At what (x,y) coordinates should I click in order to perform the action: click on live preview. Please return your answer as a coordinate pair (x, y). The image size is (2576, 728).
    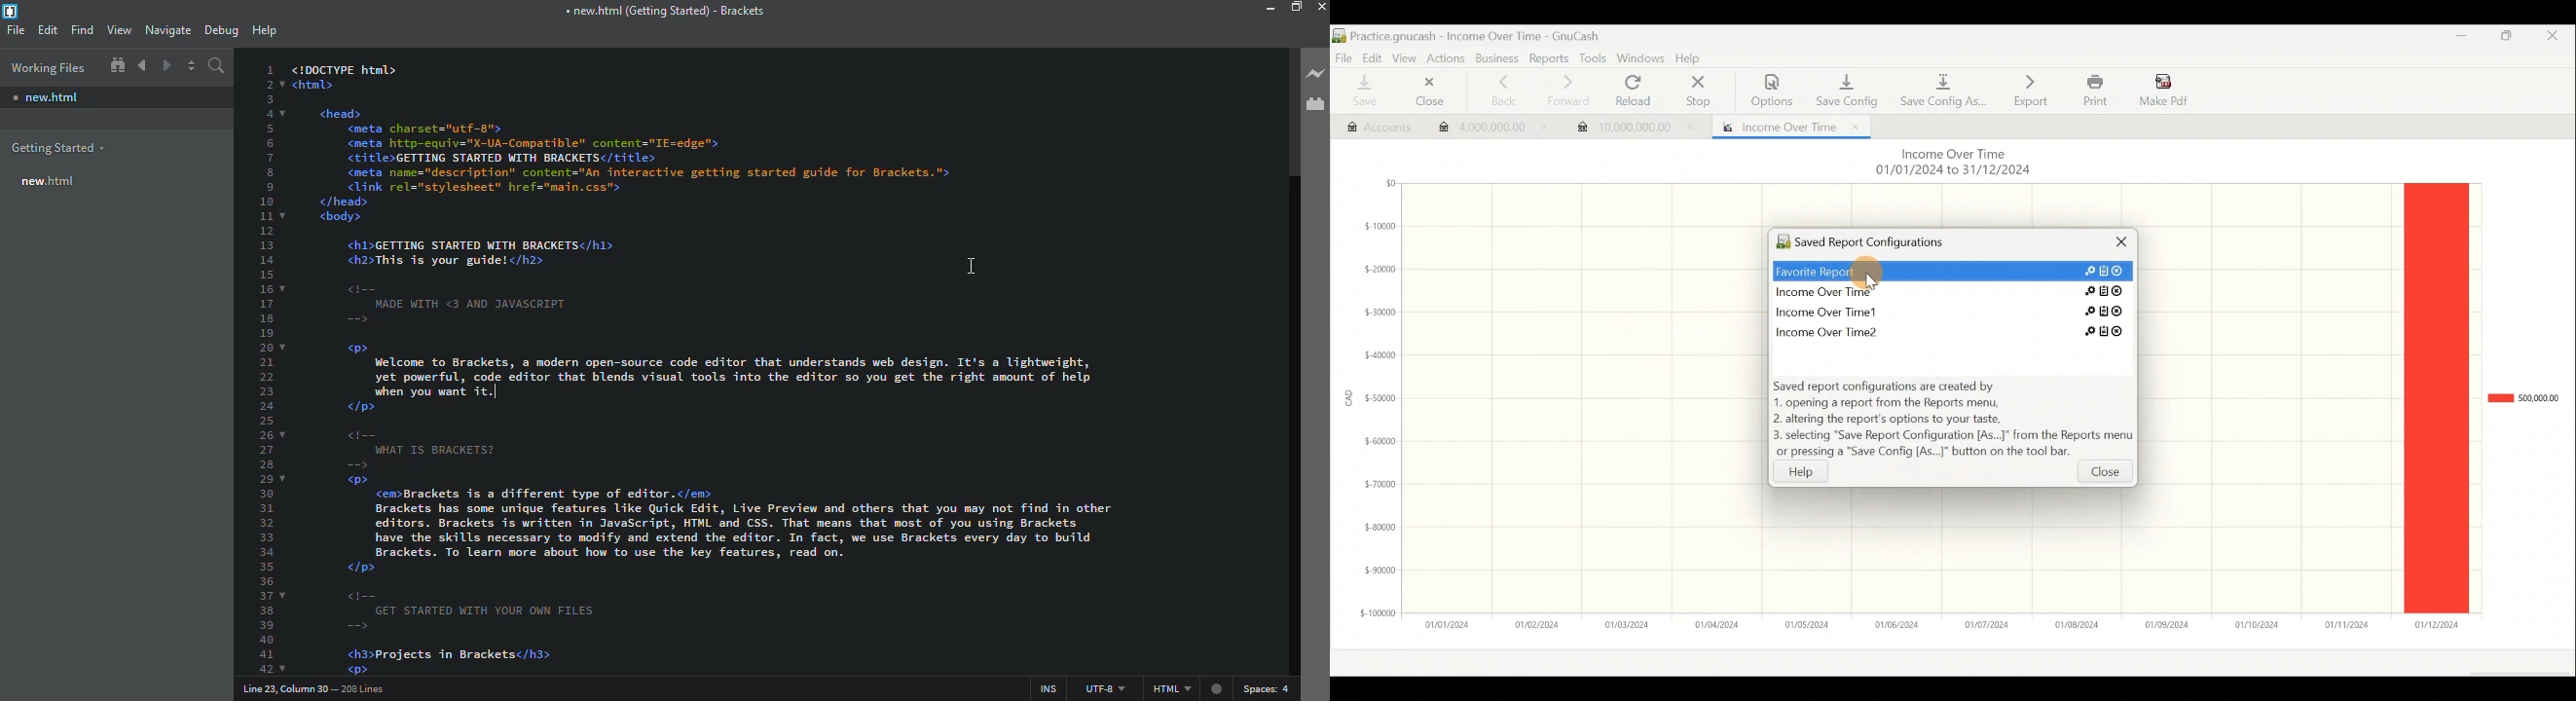
    Looking at the image, I should click on (1316, 74).